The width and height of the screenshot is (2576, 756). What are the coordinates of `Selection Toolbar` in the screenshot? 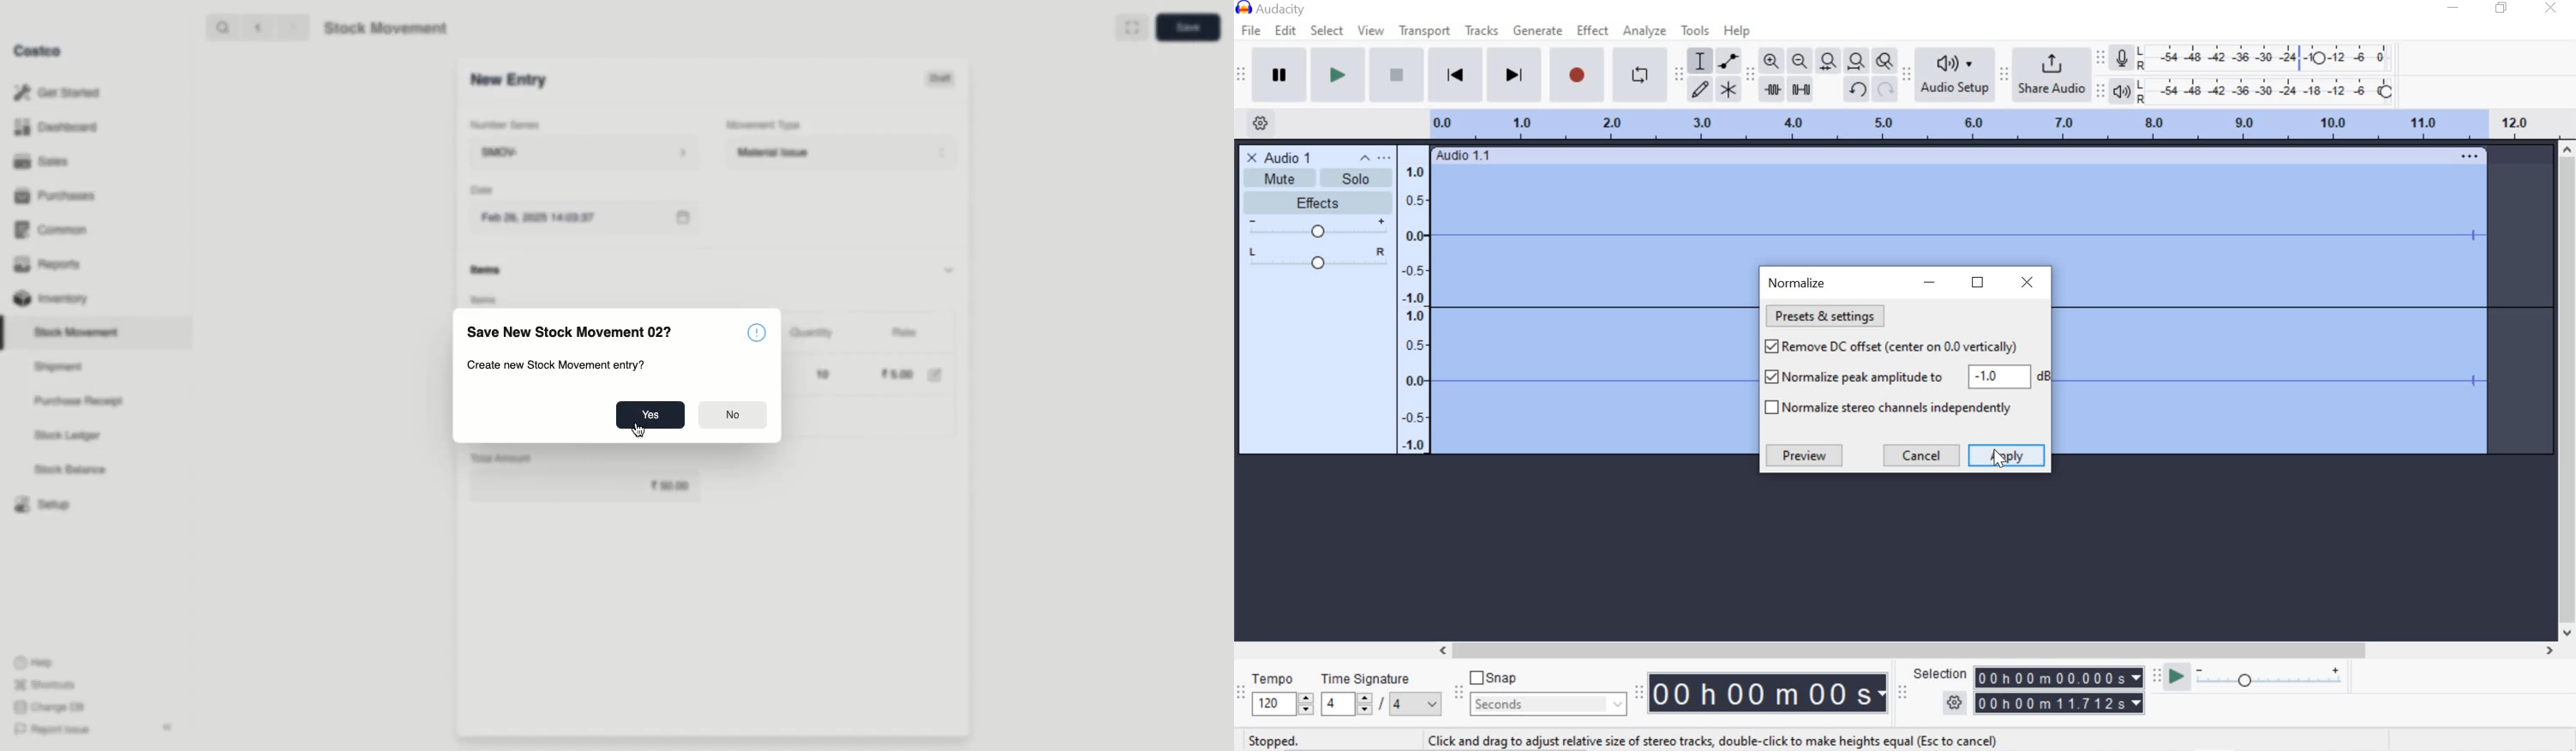 It's located at (1902, 692).